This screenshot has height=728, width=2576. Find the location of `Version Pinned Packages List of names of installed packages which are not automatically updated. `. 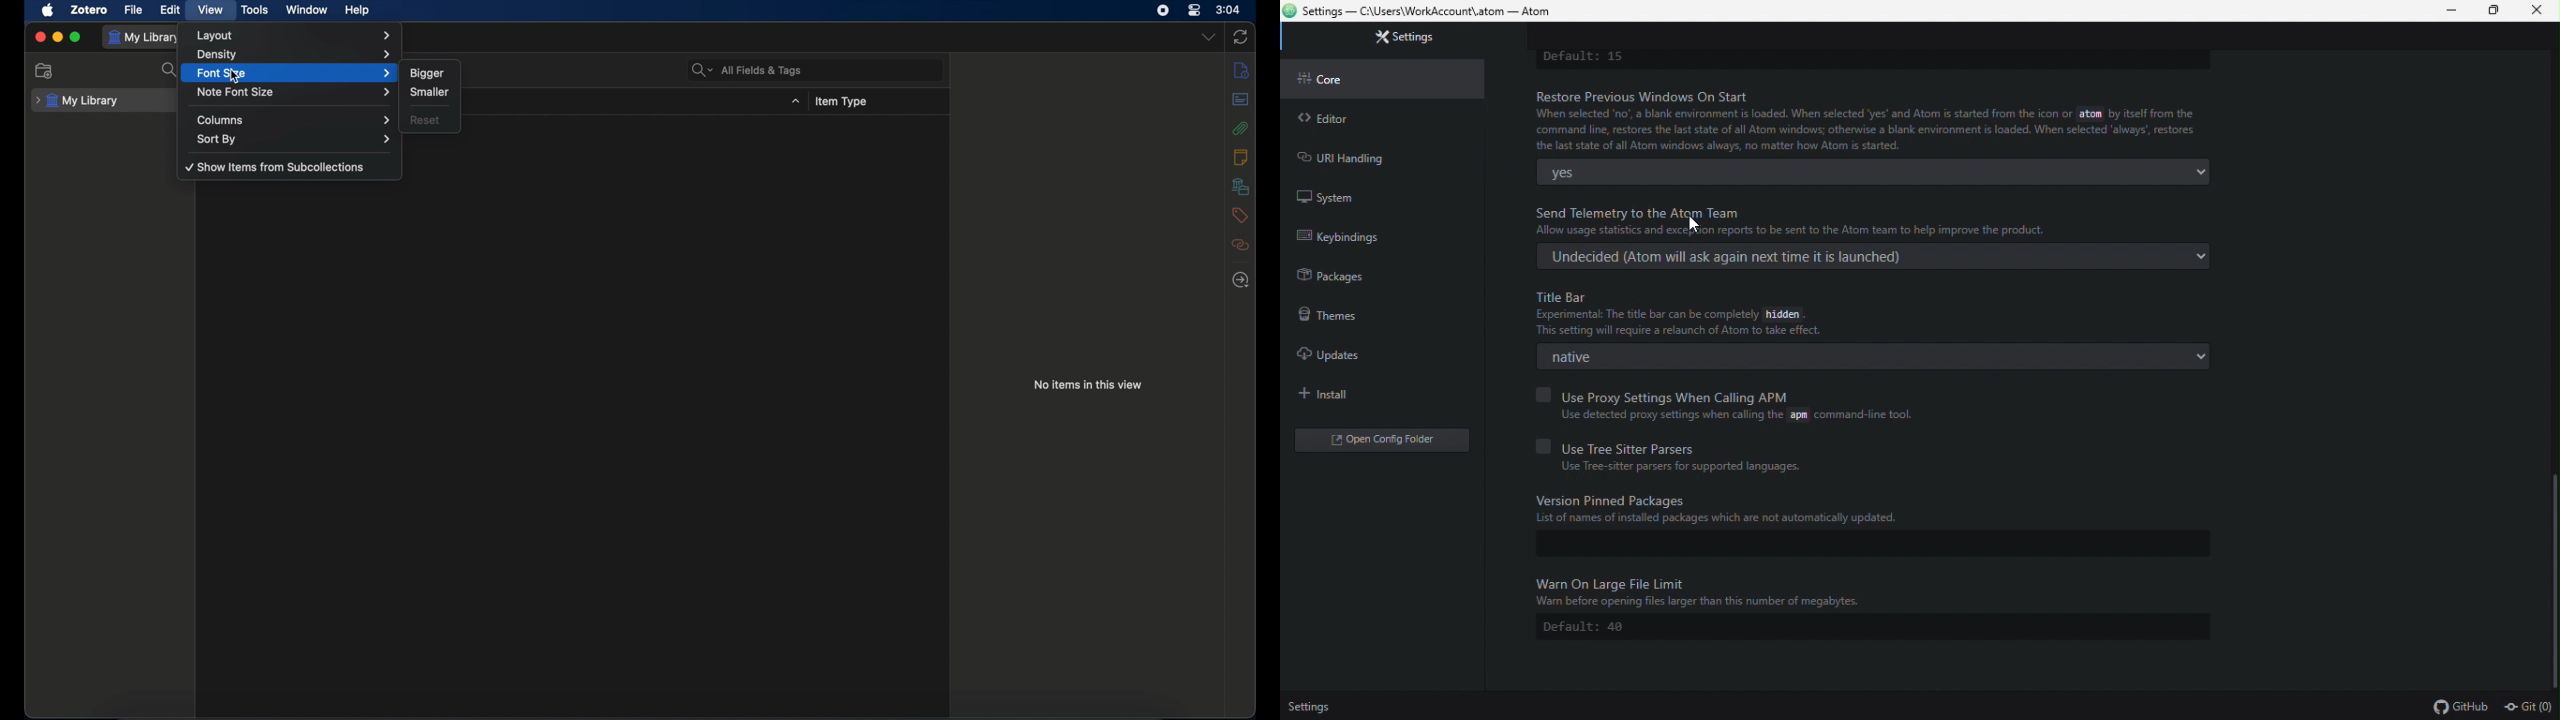

Version Pinned Packages List of names of installed packages which are not automatically updated.  is located at coordinates (1870, 508).